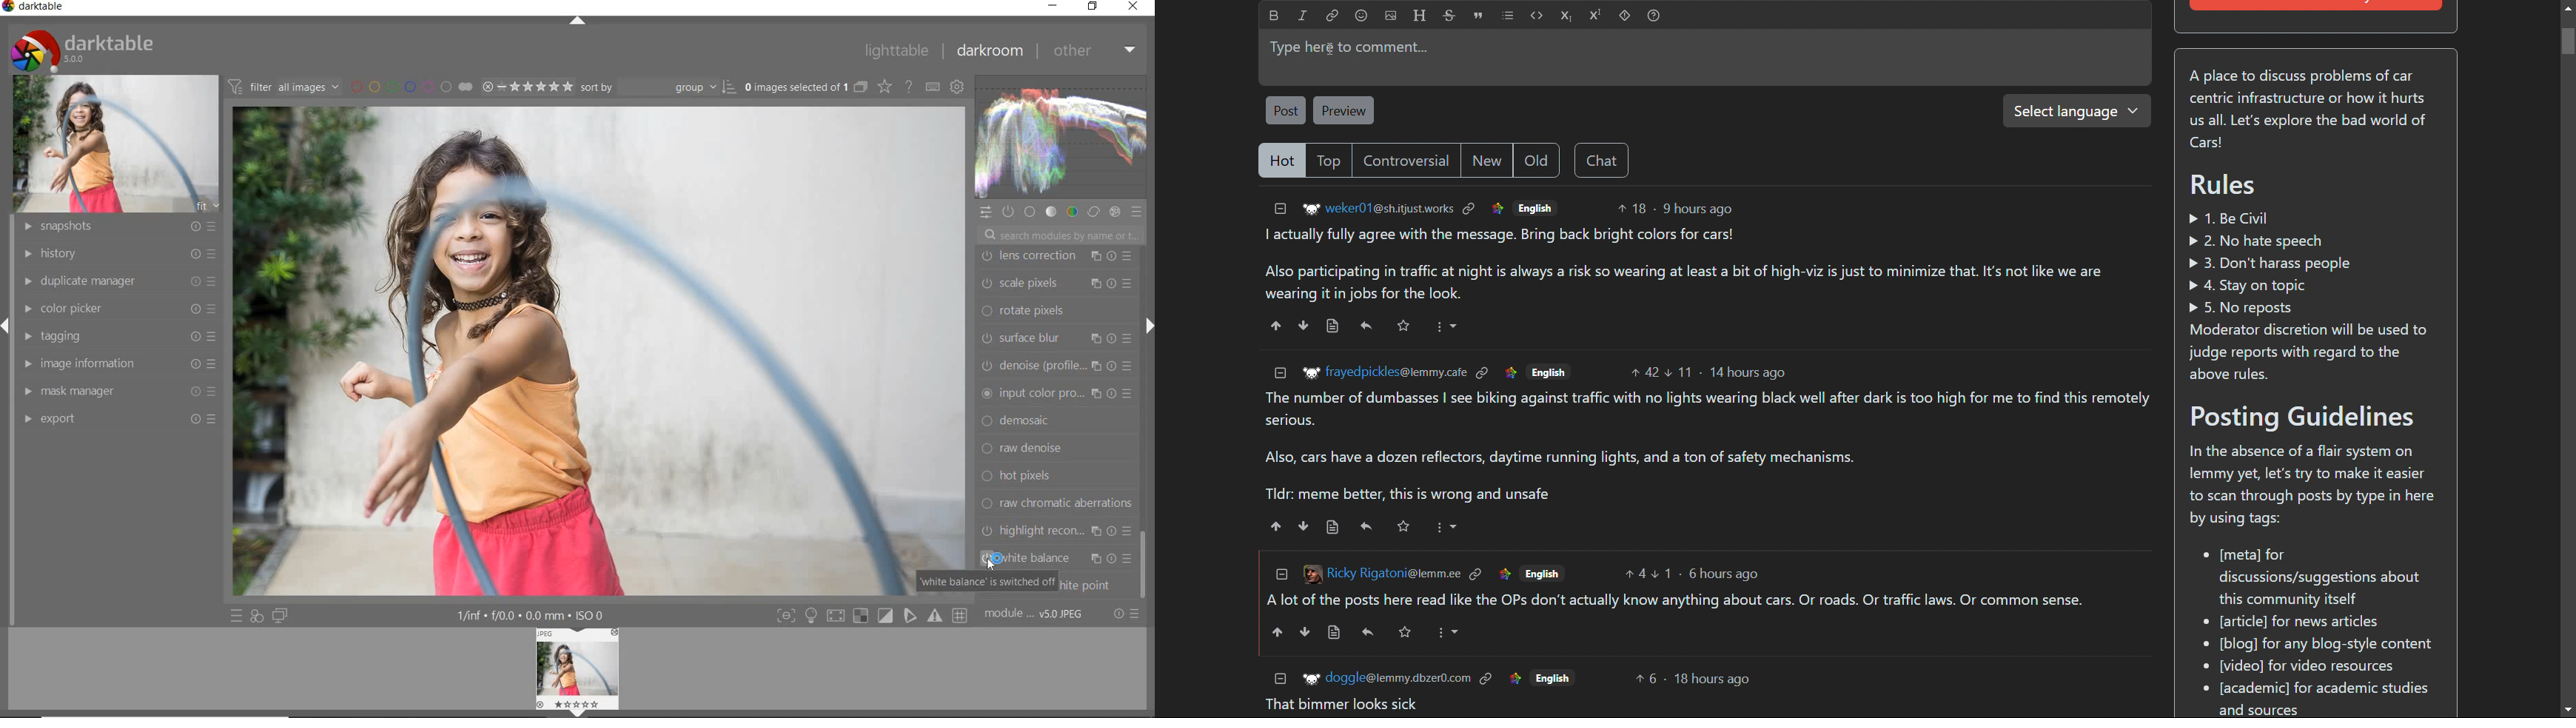  I want to click on The number of dumbasses | see biking against traffic with no lights wearing black well after dark is too high for me to find this remotely
serious.

Also, cars have a dozen reflectors, daytime running lights, and a ton of safety mechanisms.

Tldr: meme better, this is wrong and unsafe, so click(1709, 447).